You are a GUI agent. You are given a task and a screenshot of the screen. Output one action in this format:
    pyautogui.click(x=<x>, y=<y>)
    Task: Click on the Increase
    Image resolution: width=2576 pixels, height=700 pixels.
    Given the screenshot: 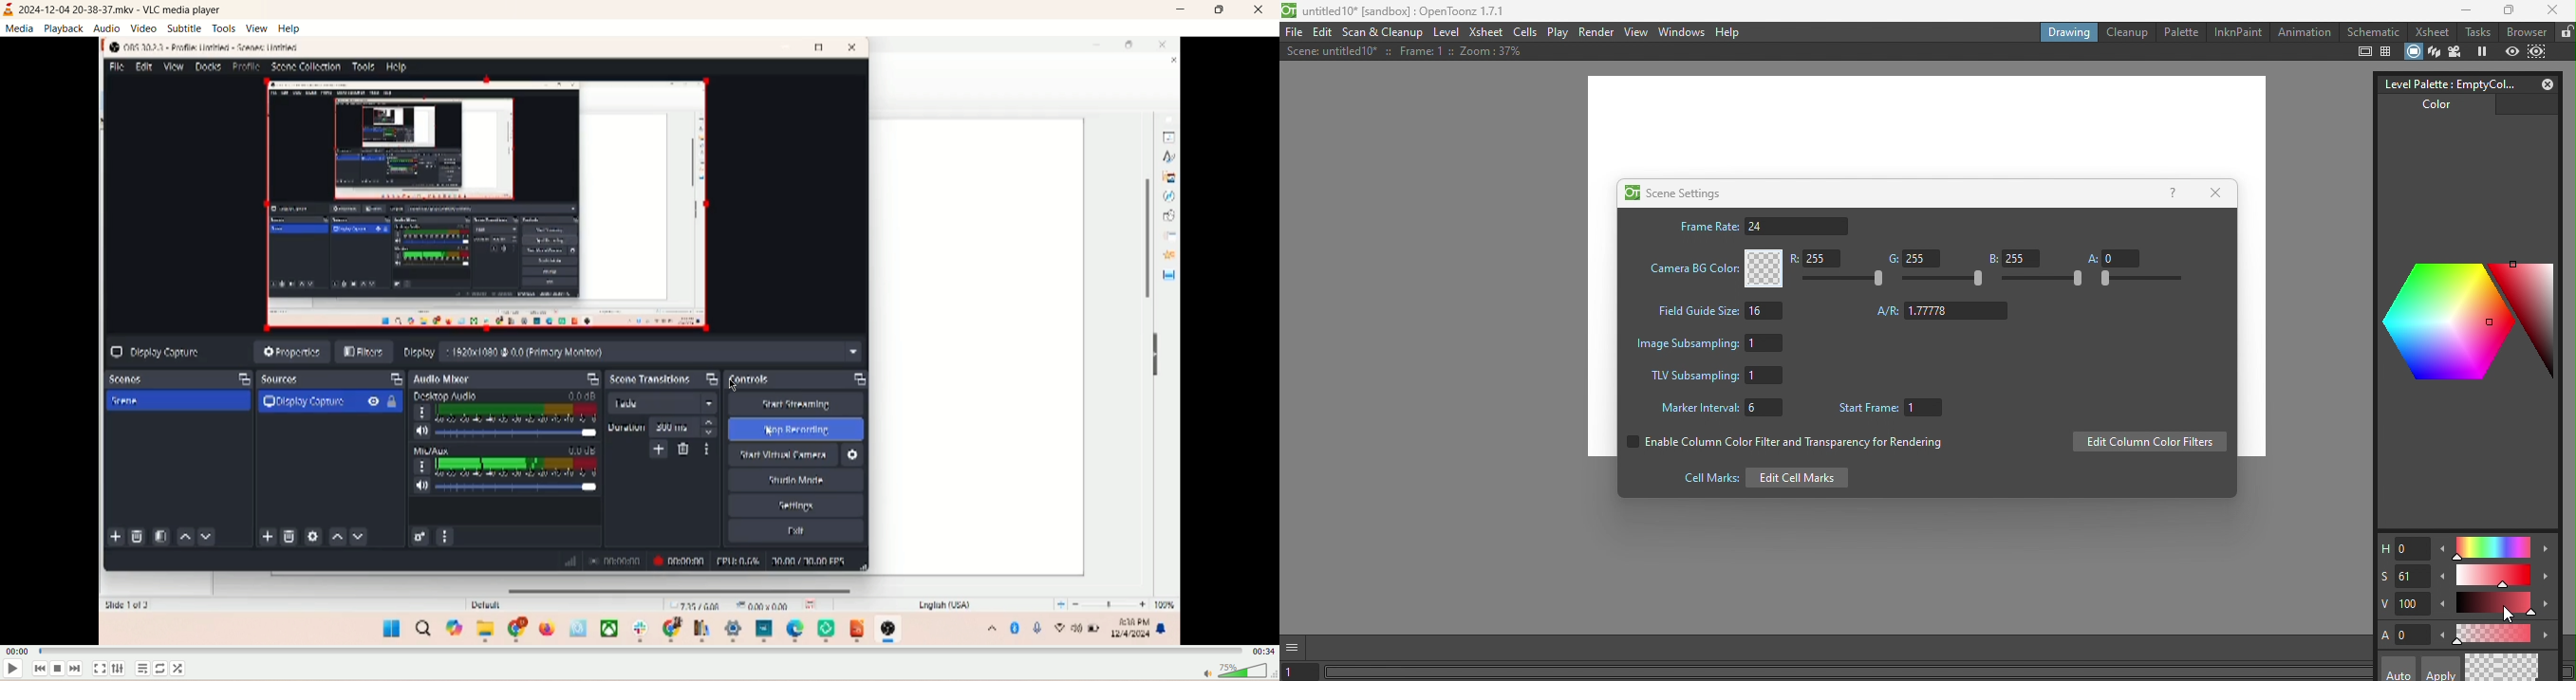 What is the action you would take?
    pyautogui.click(x=2548, y=607)
    